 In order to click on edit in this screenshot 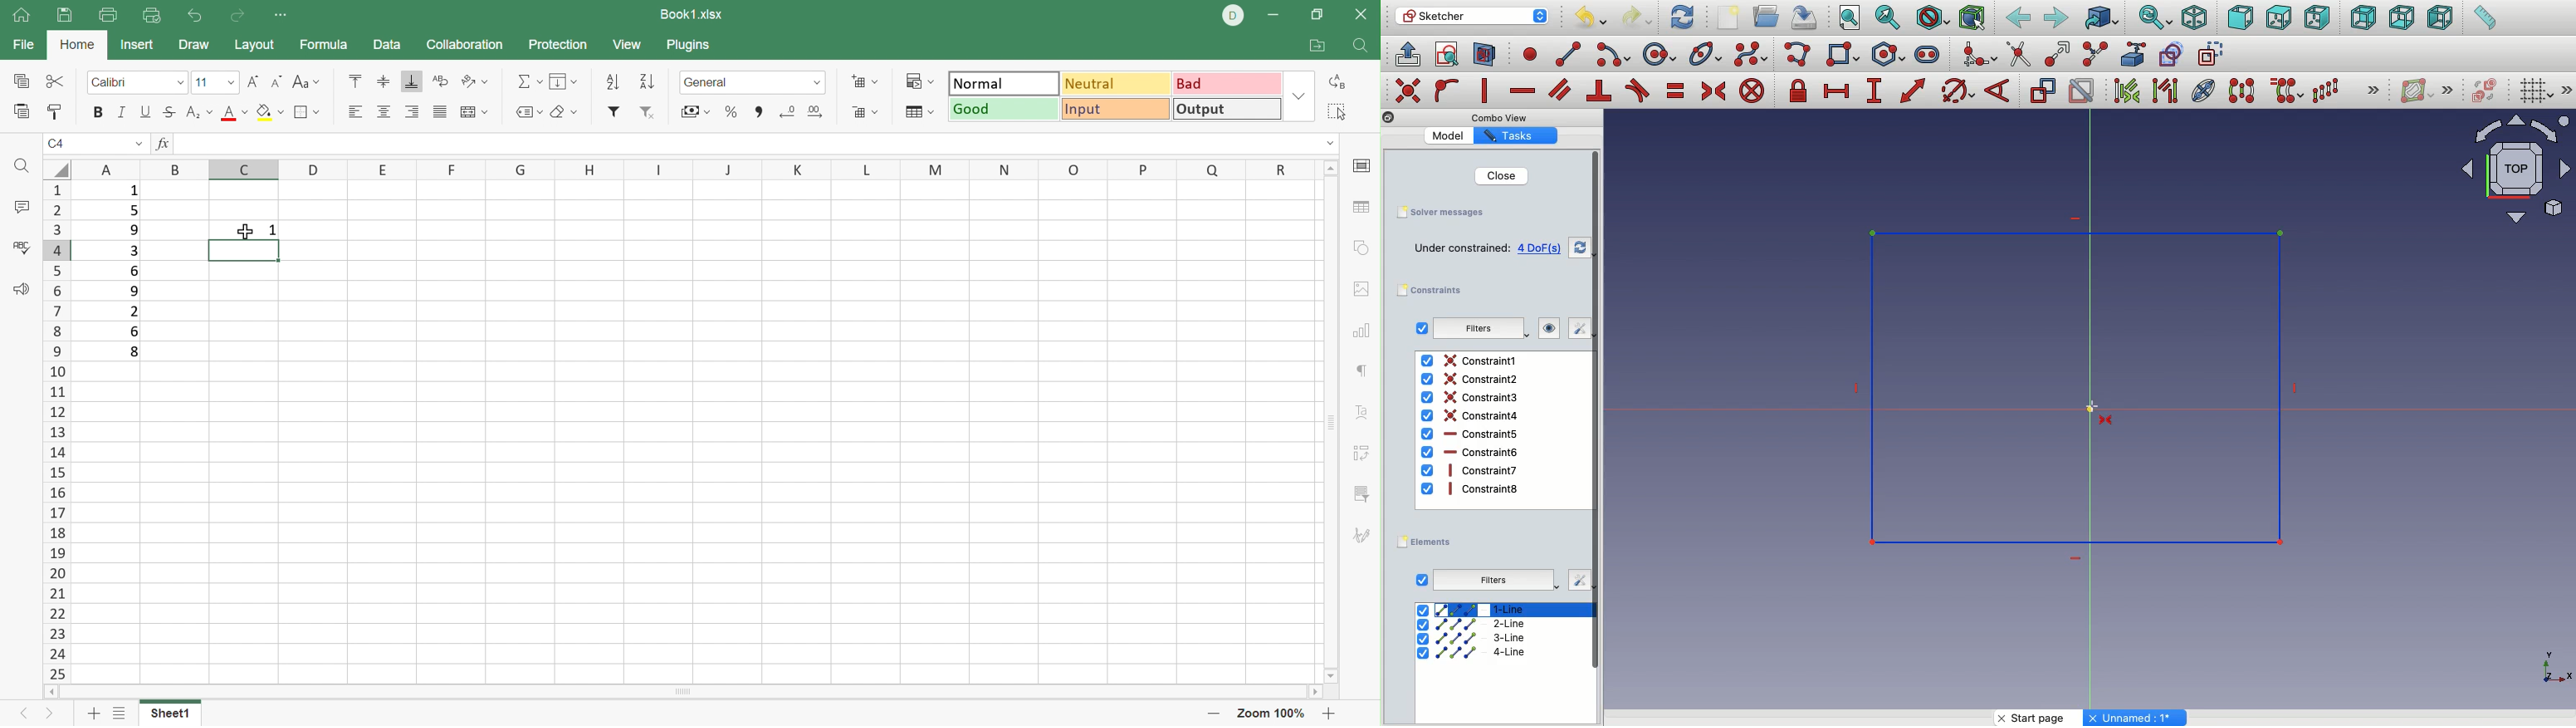, I will do `click(1578, 580)`.